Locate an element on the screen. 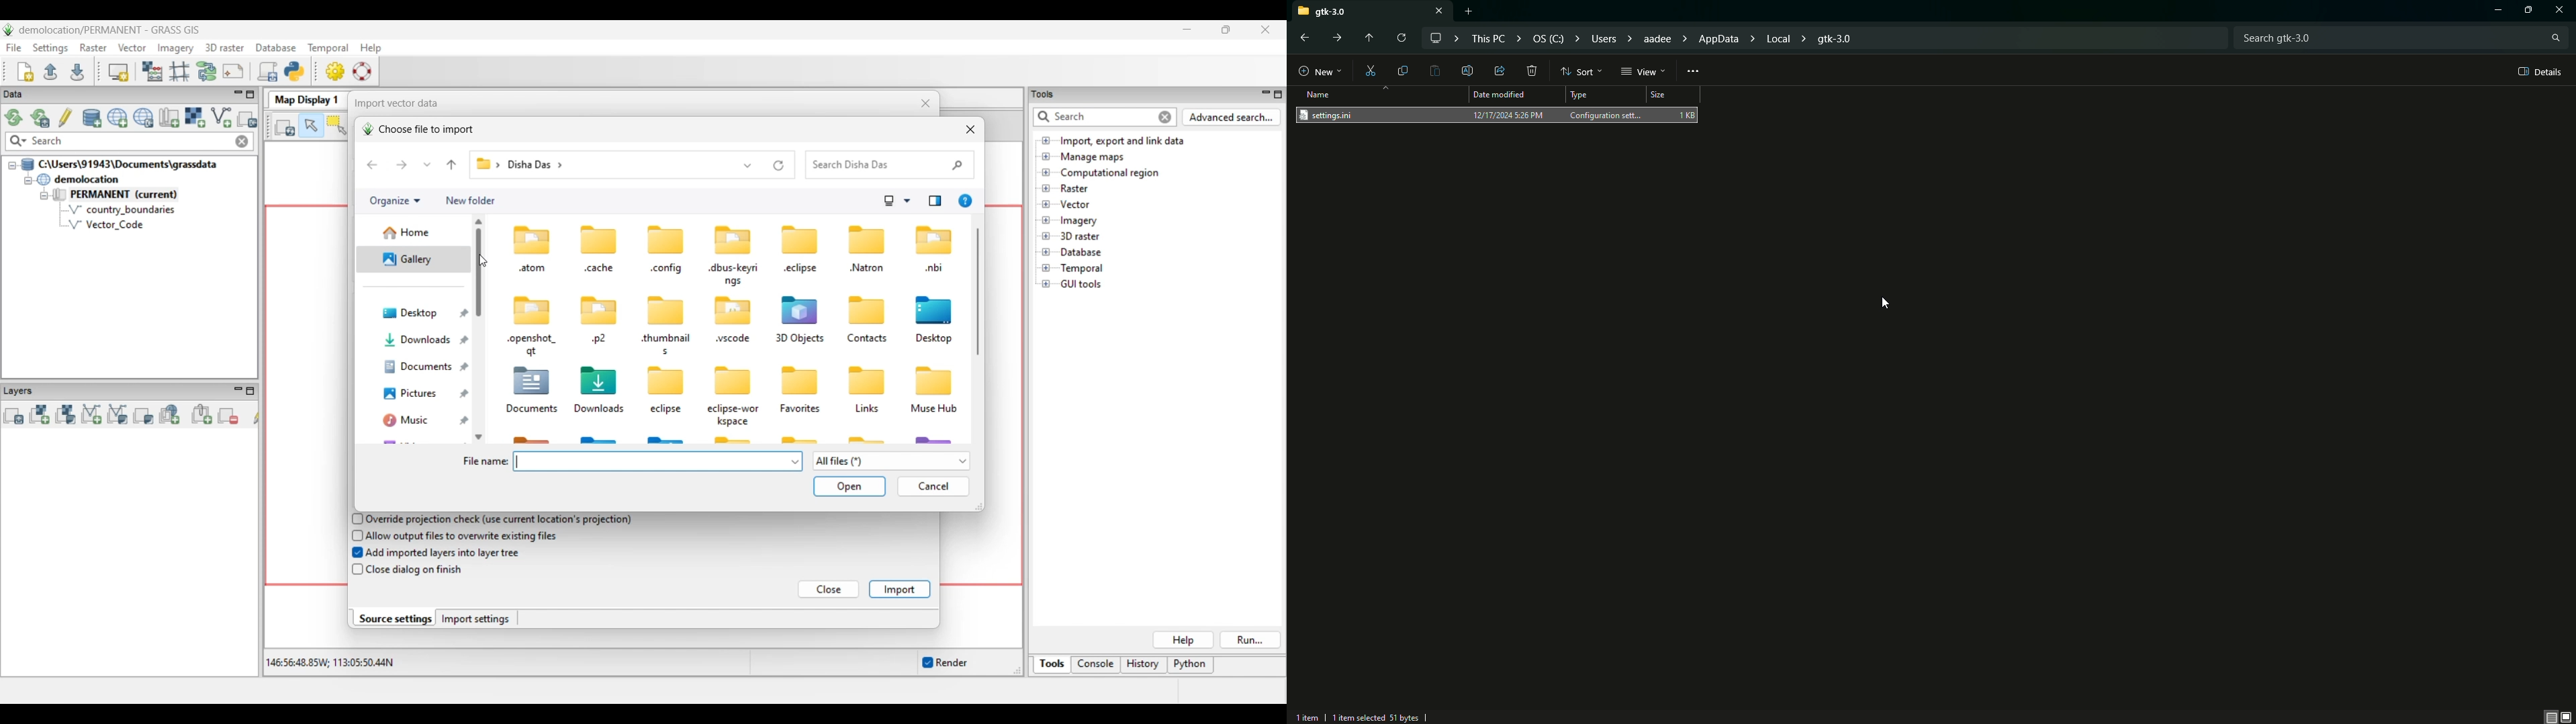 Image resolution: width=2576 pixels, height=728 pixels. Search bar is located at coordinates (2401, 36).